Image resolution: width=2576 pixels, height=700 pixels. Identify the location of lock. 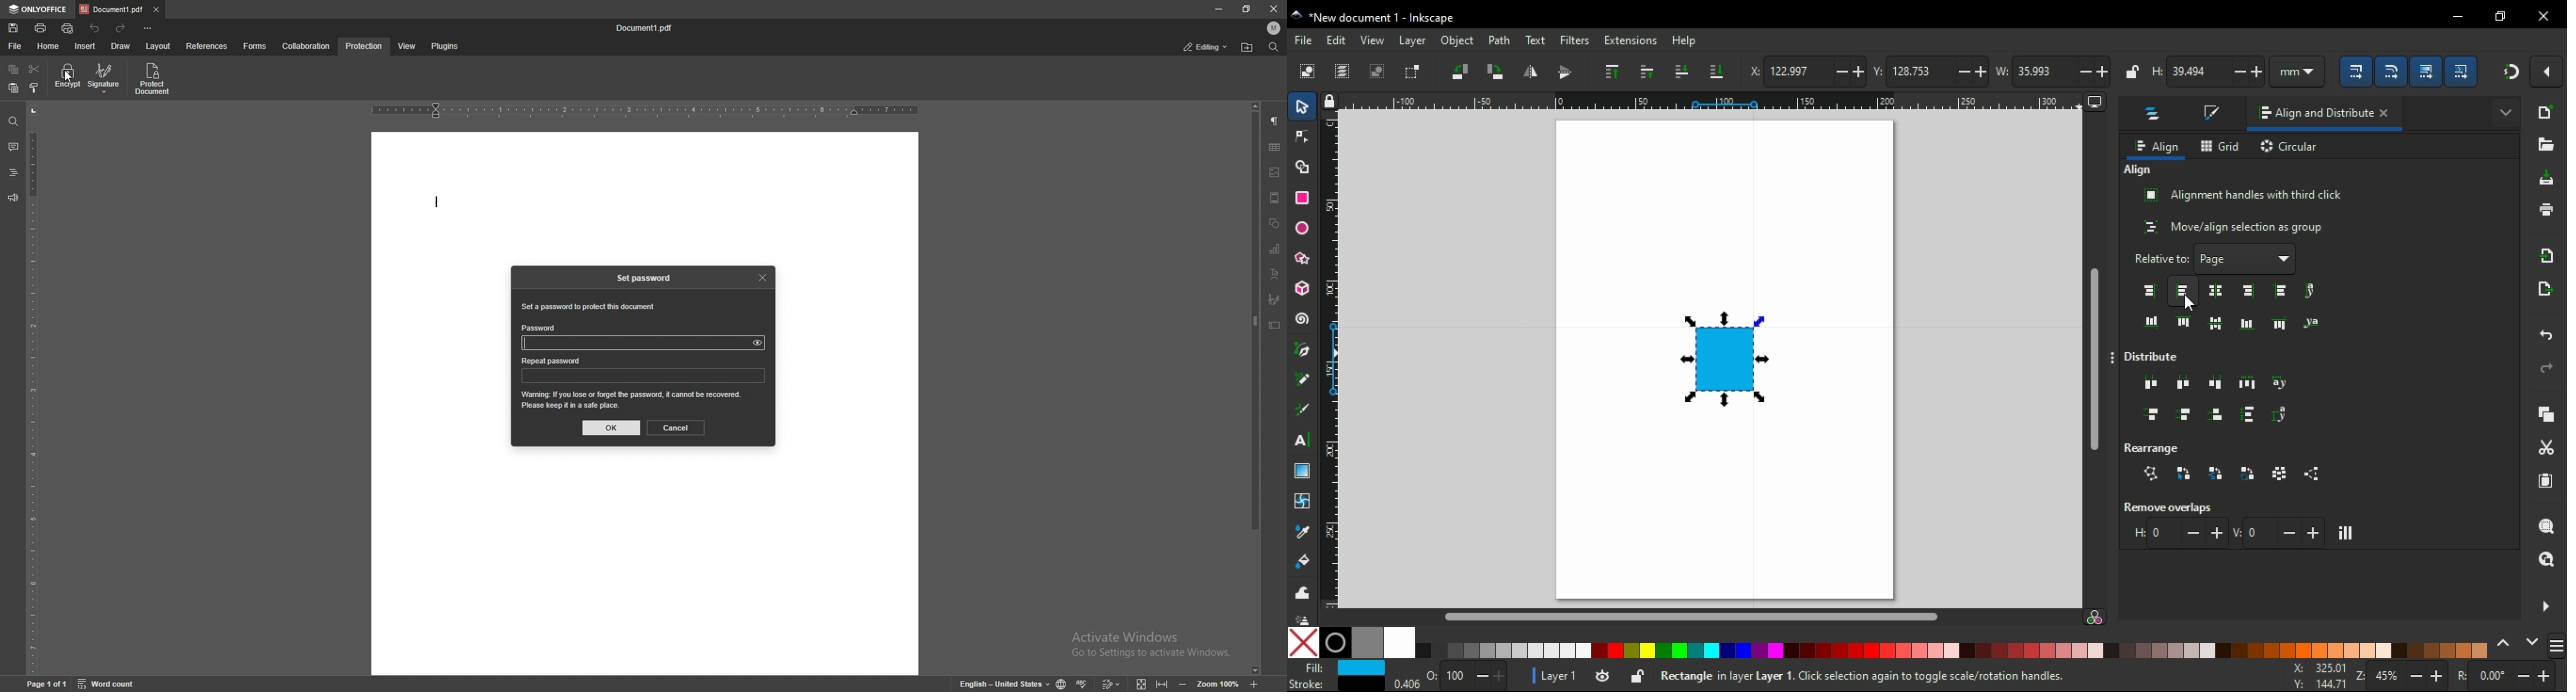
(2132, 71).